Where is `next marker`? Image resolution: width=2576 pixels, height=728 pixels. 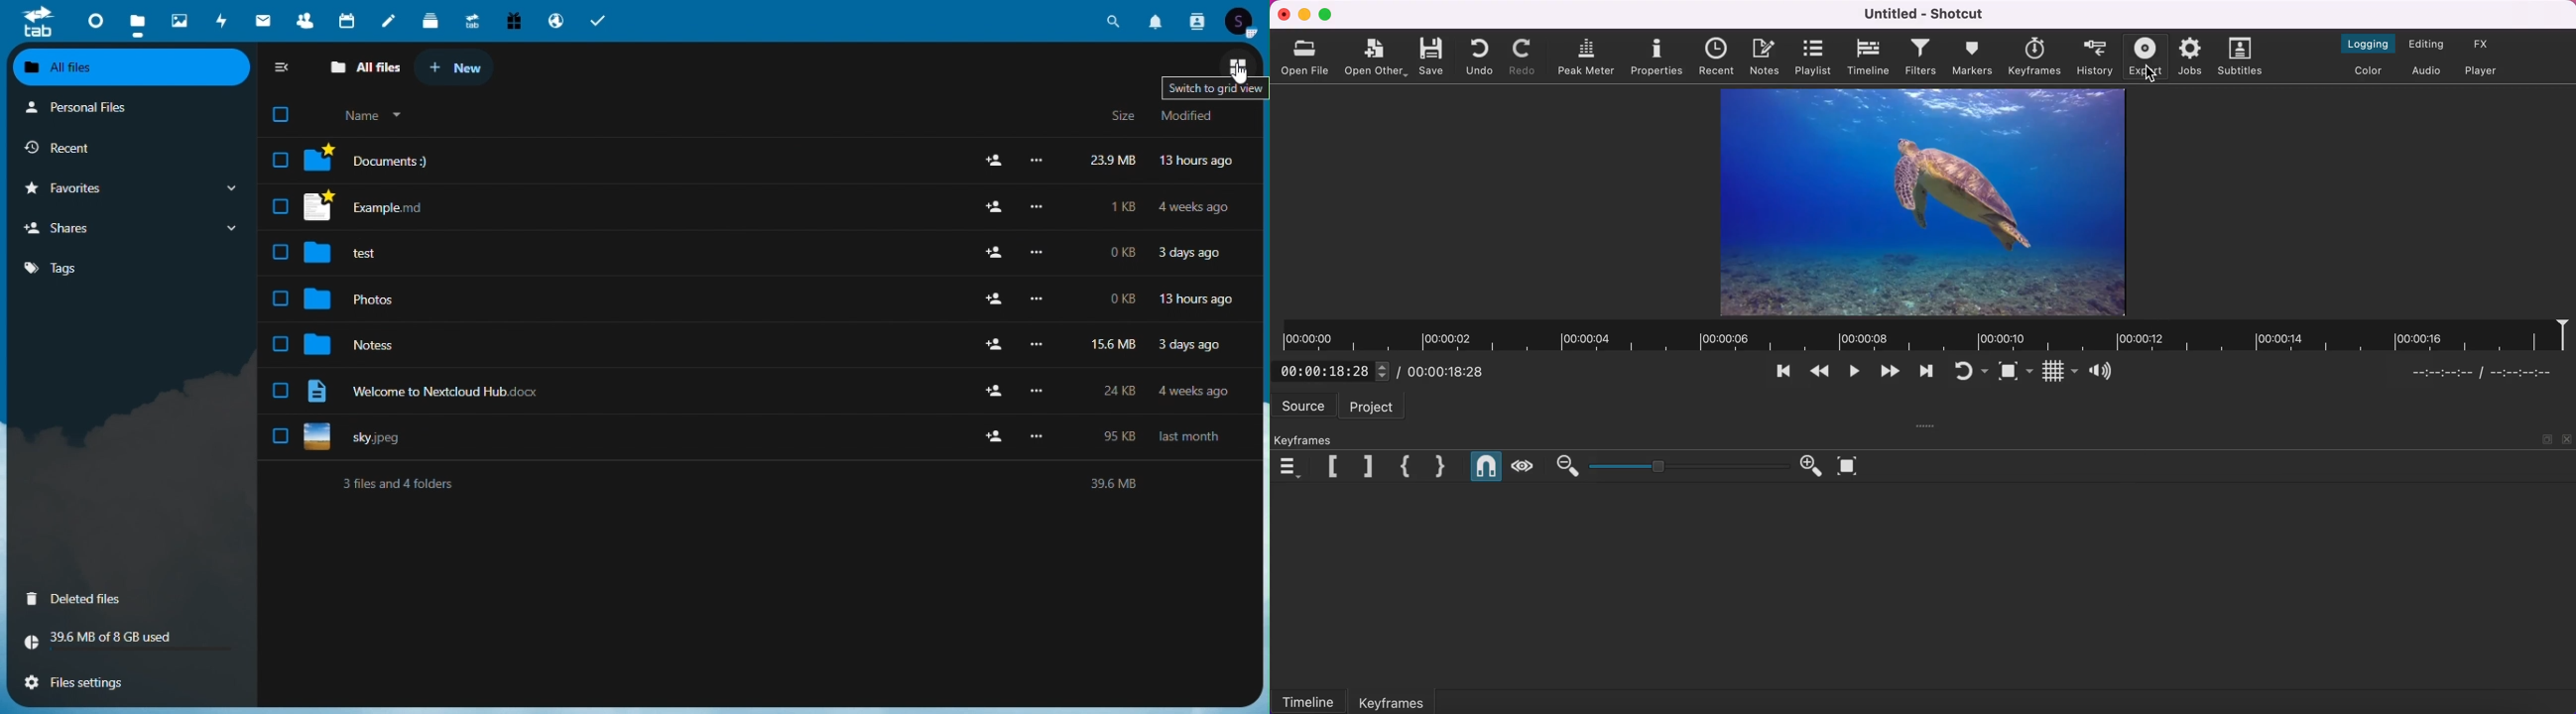 next marker is located at coordinates (1362, 465).